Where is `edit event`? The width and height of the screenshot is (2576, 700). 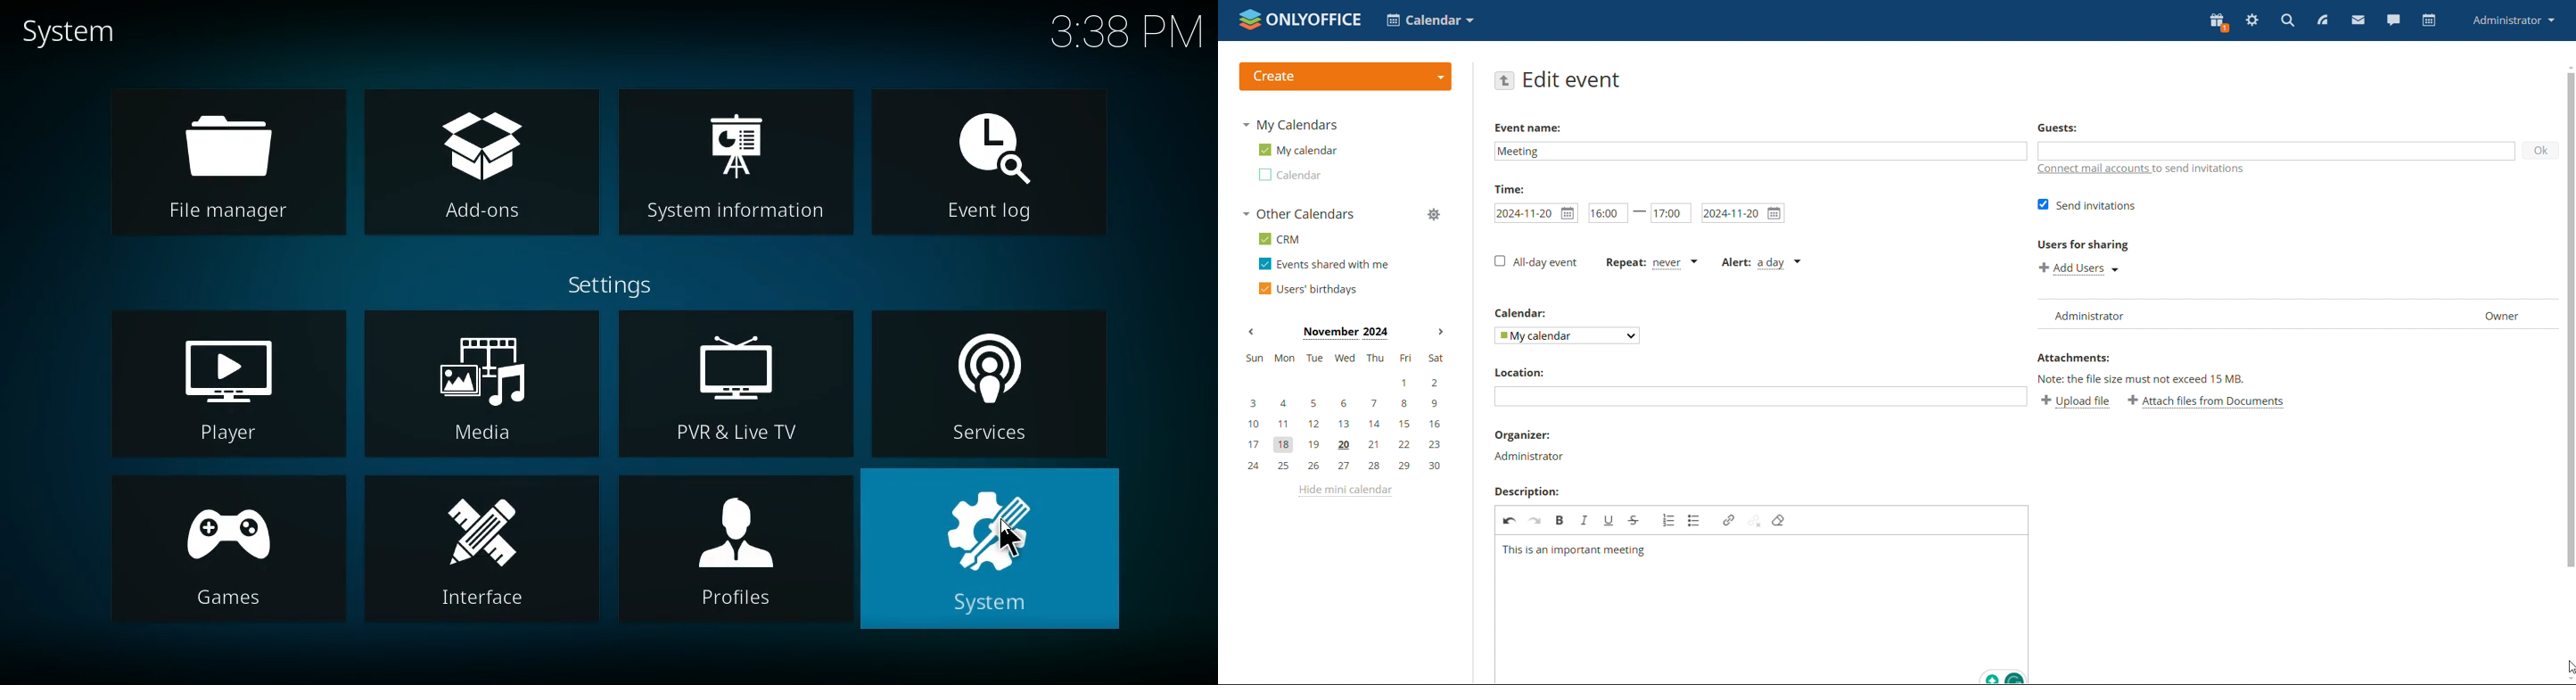 edit event is located at coordinates (1572, 81).